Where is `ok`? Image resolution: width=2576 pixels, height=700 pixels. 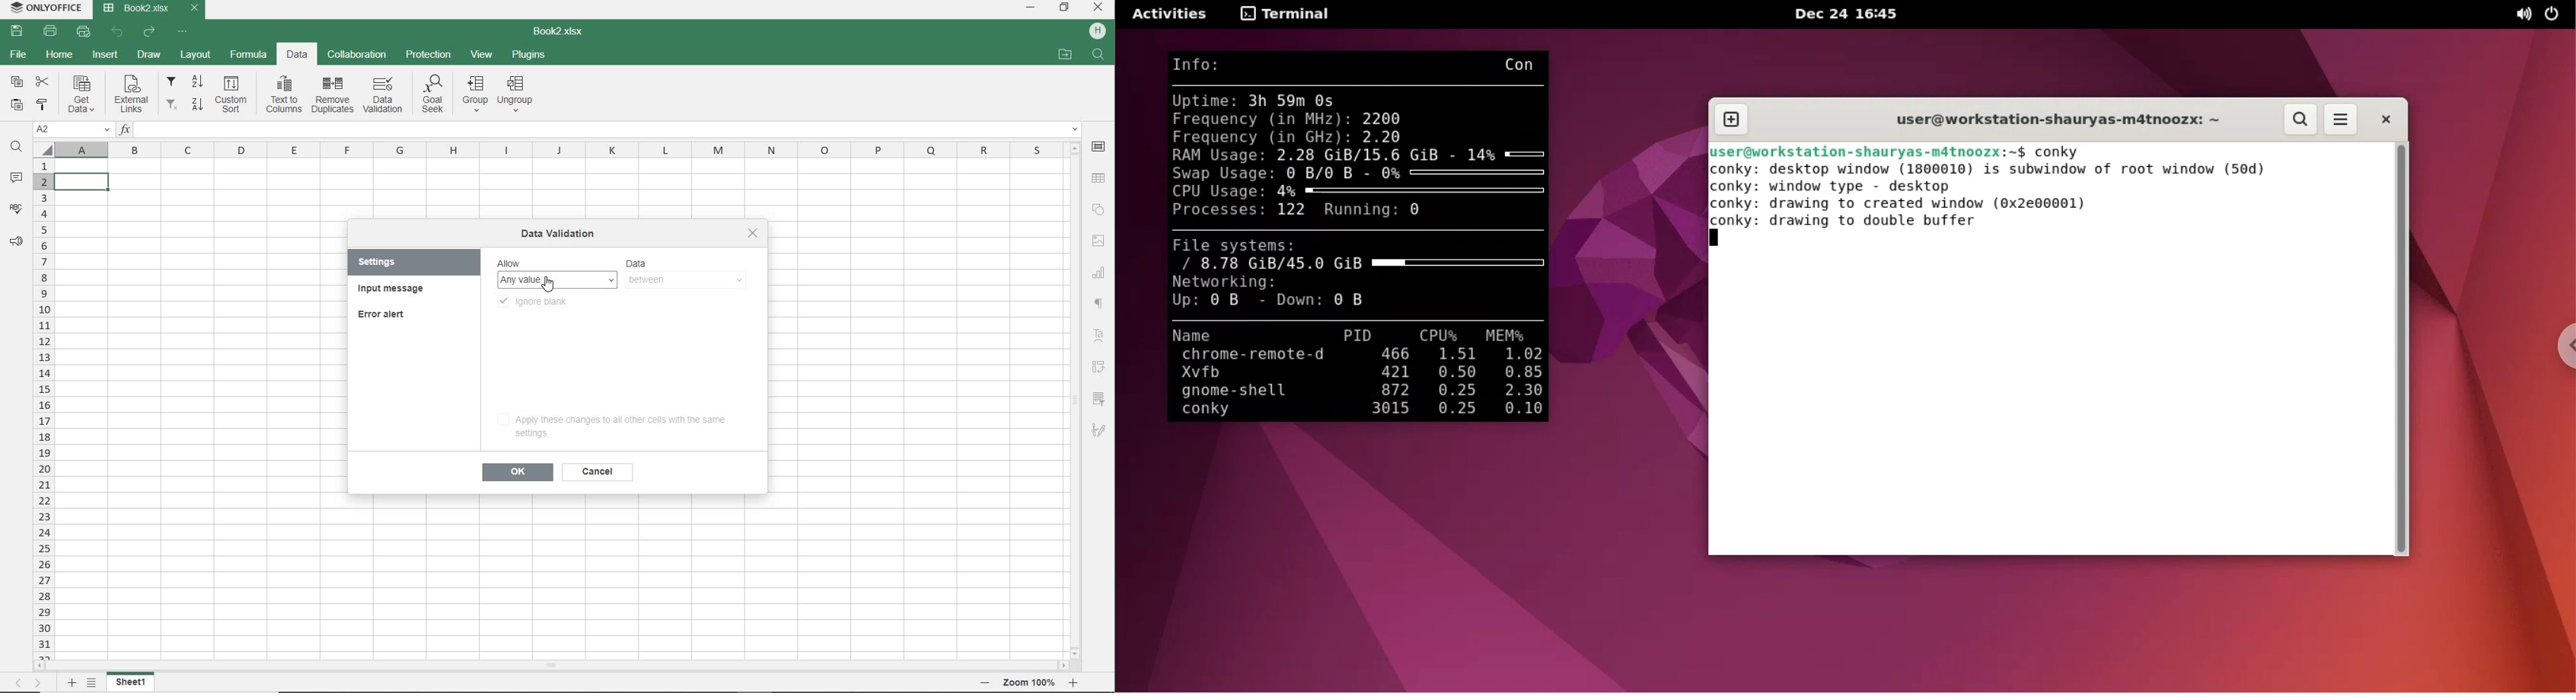 ok is located at coordinates (518, 472).